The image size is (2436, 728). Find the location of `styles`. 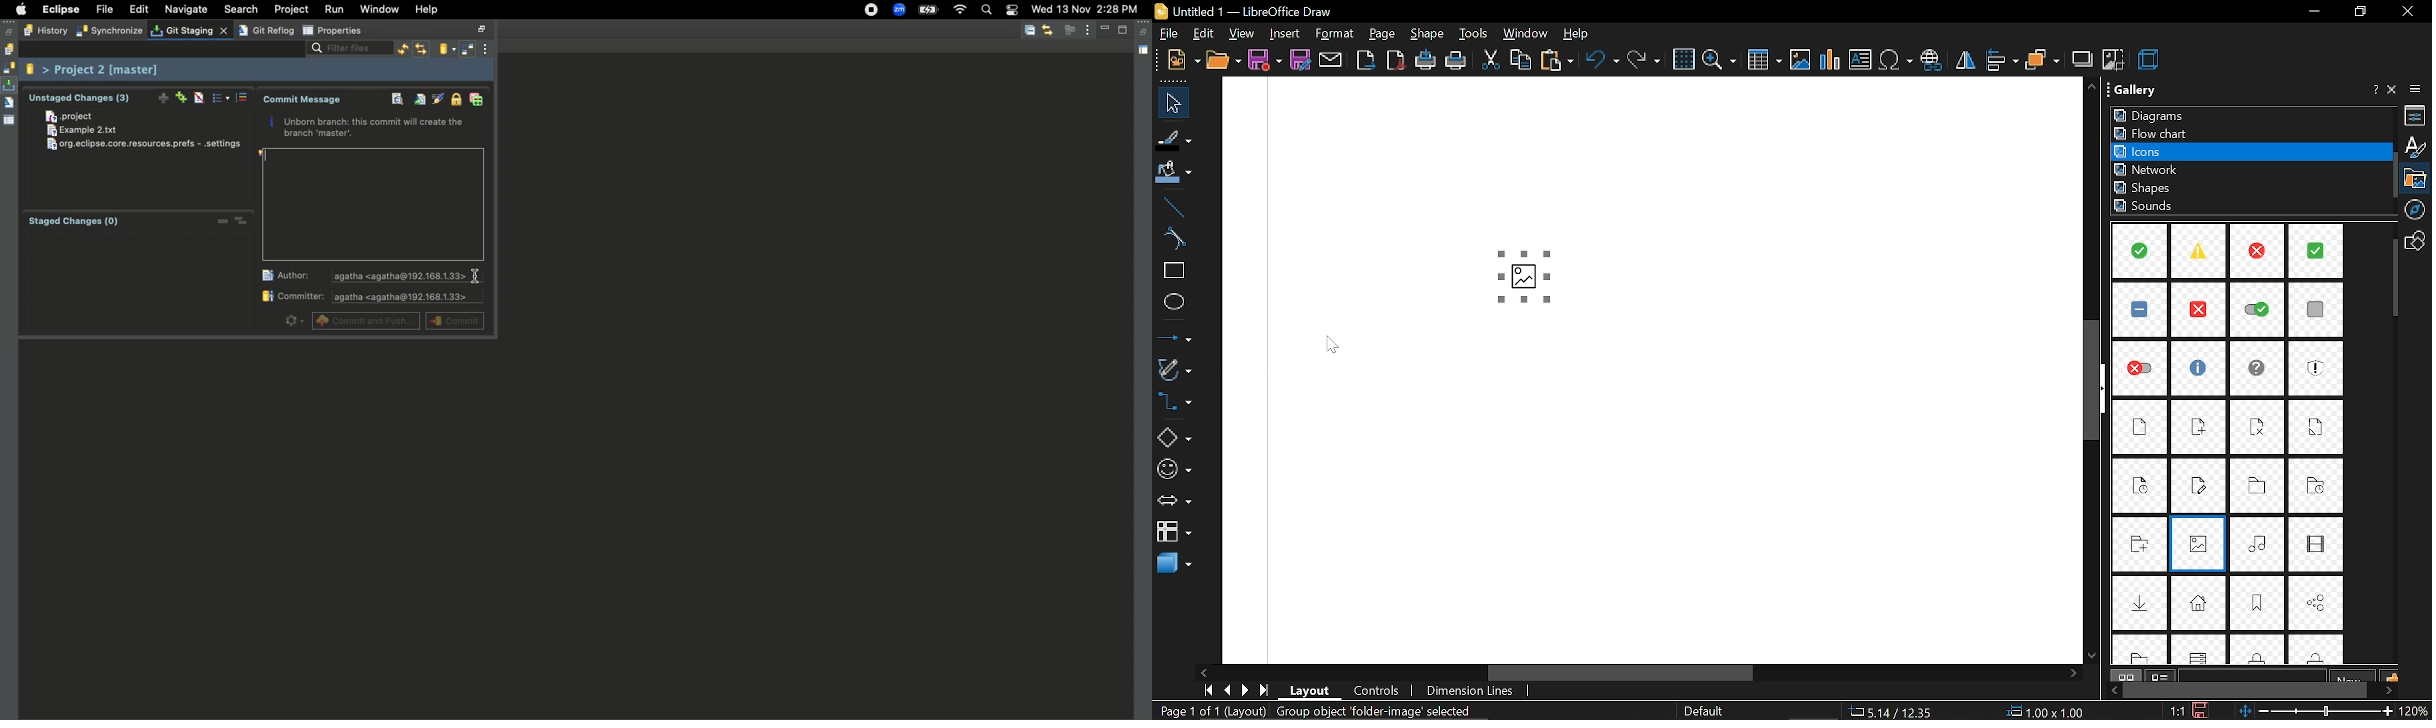

styles is located at coordinates (2415, 147).